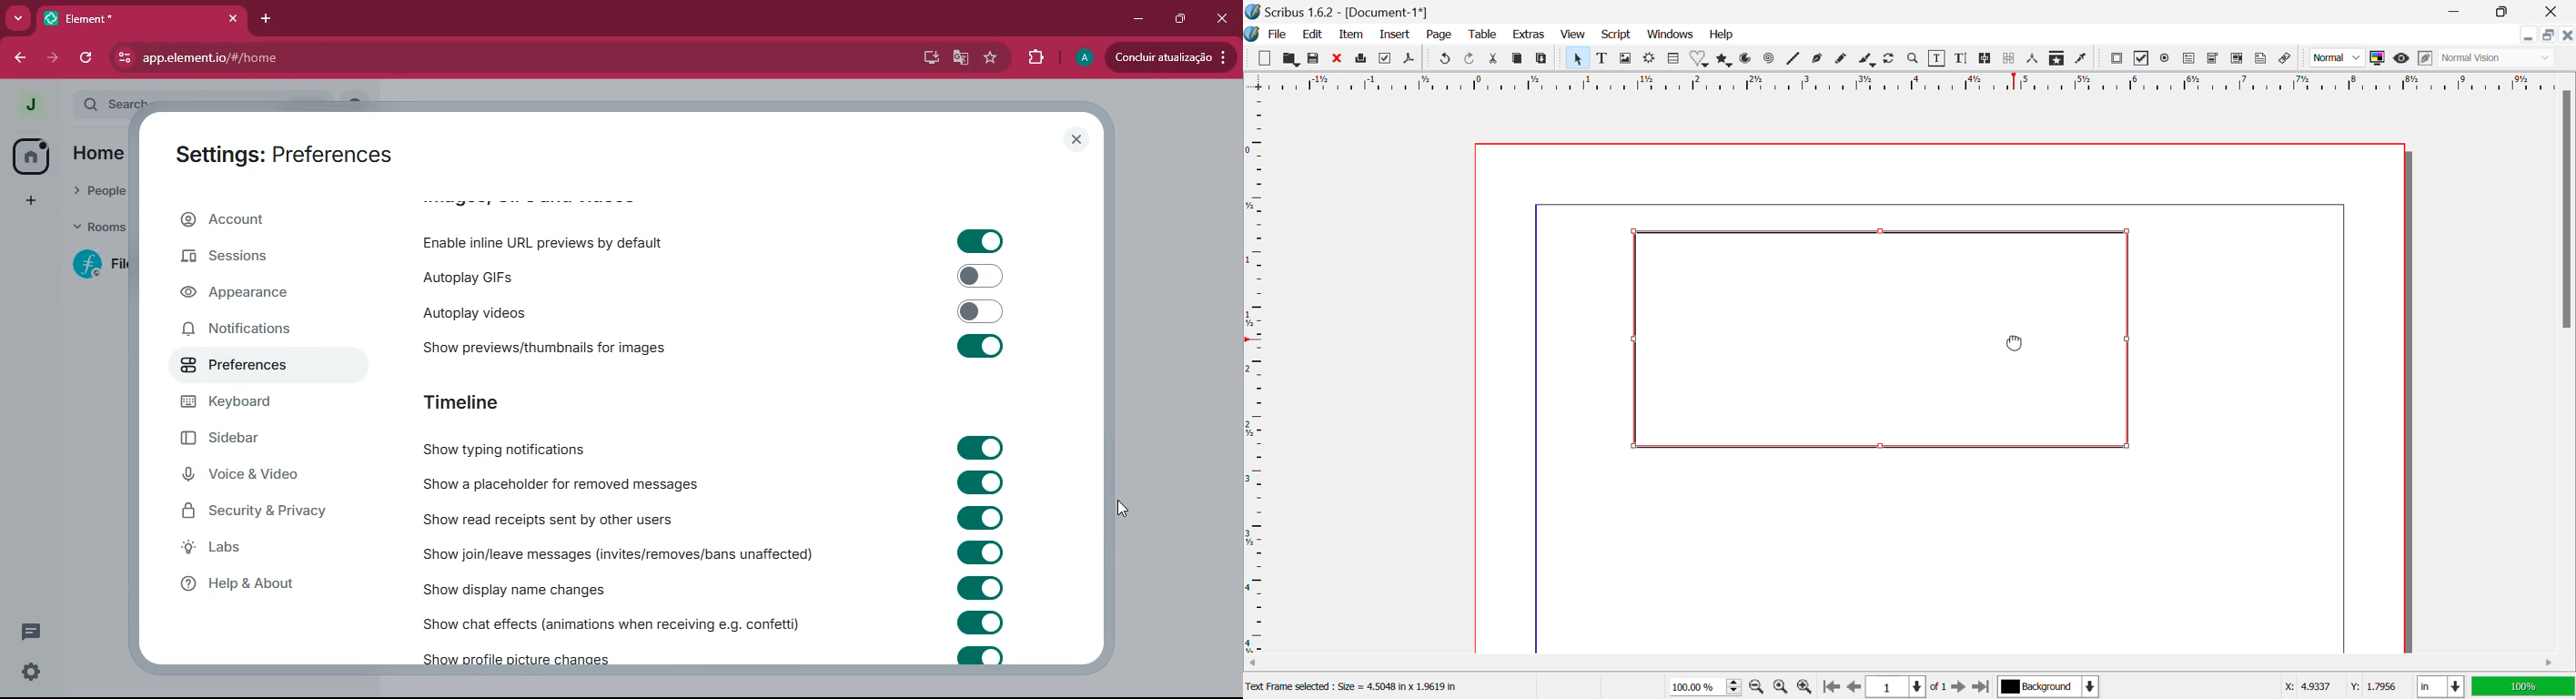 The image size is (2576, 700). What do you see at coordinates (1361, 60) in the screenshot?
I see `Print` at bounding box center [1361, 60].